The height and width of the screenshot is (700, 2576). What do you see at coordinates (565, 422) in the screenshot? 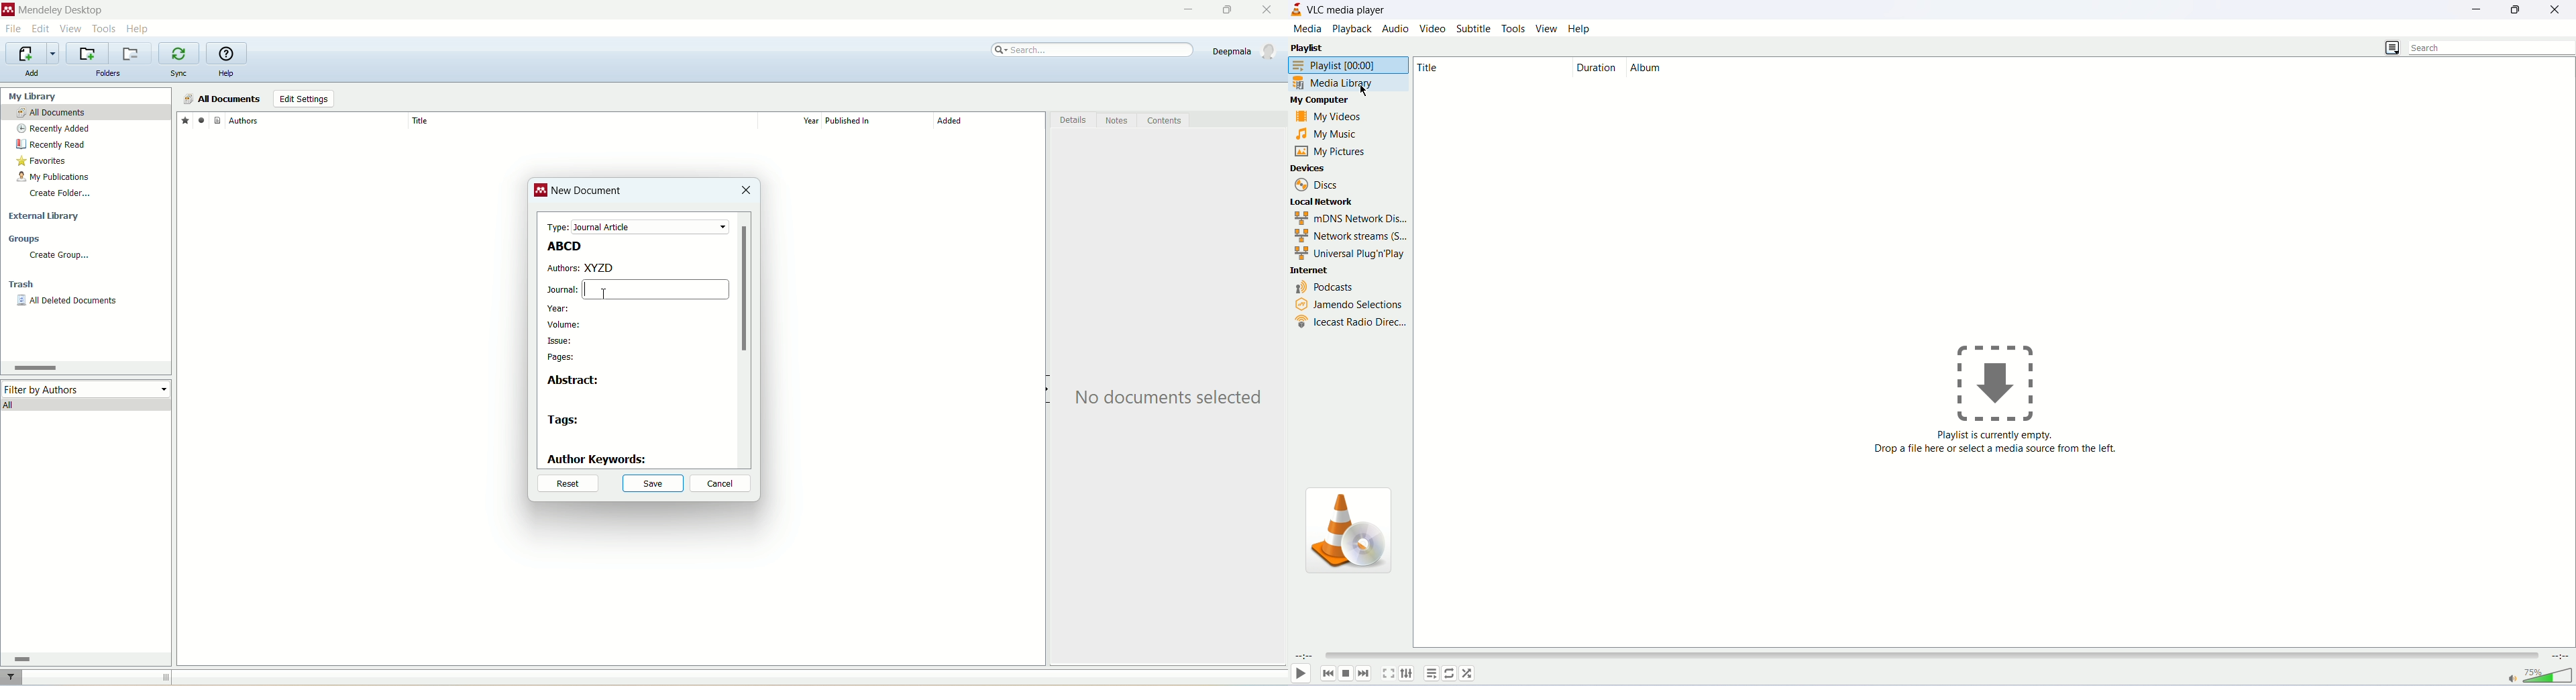
I see `tags` at bounding box center [565, 422].